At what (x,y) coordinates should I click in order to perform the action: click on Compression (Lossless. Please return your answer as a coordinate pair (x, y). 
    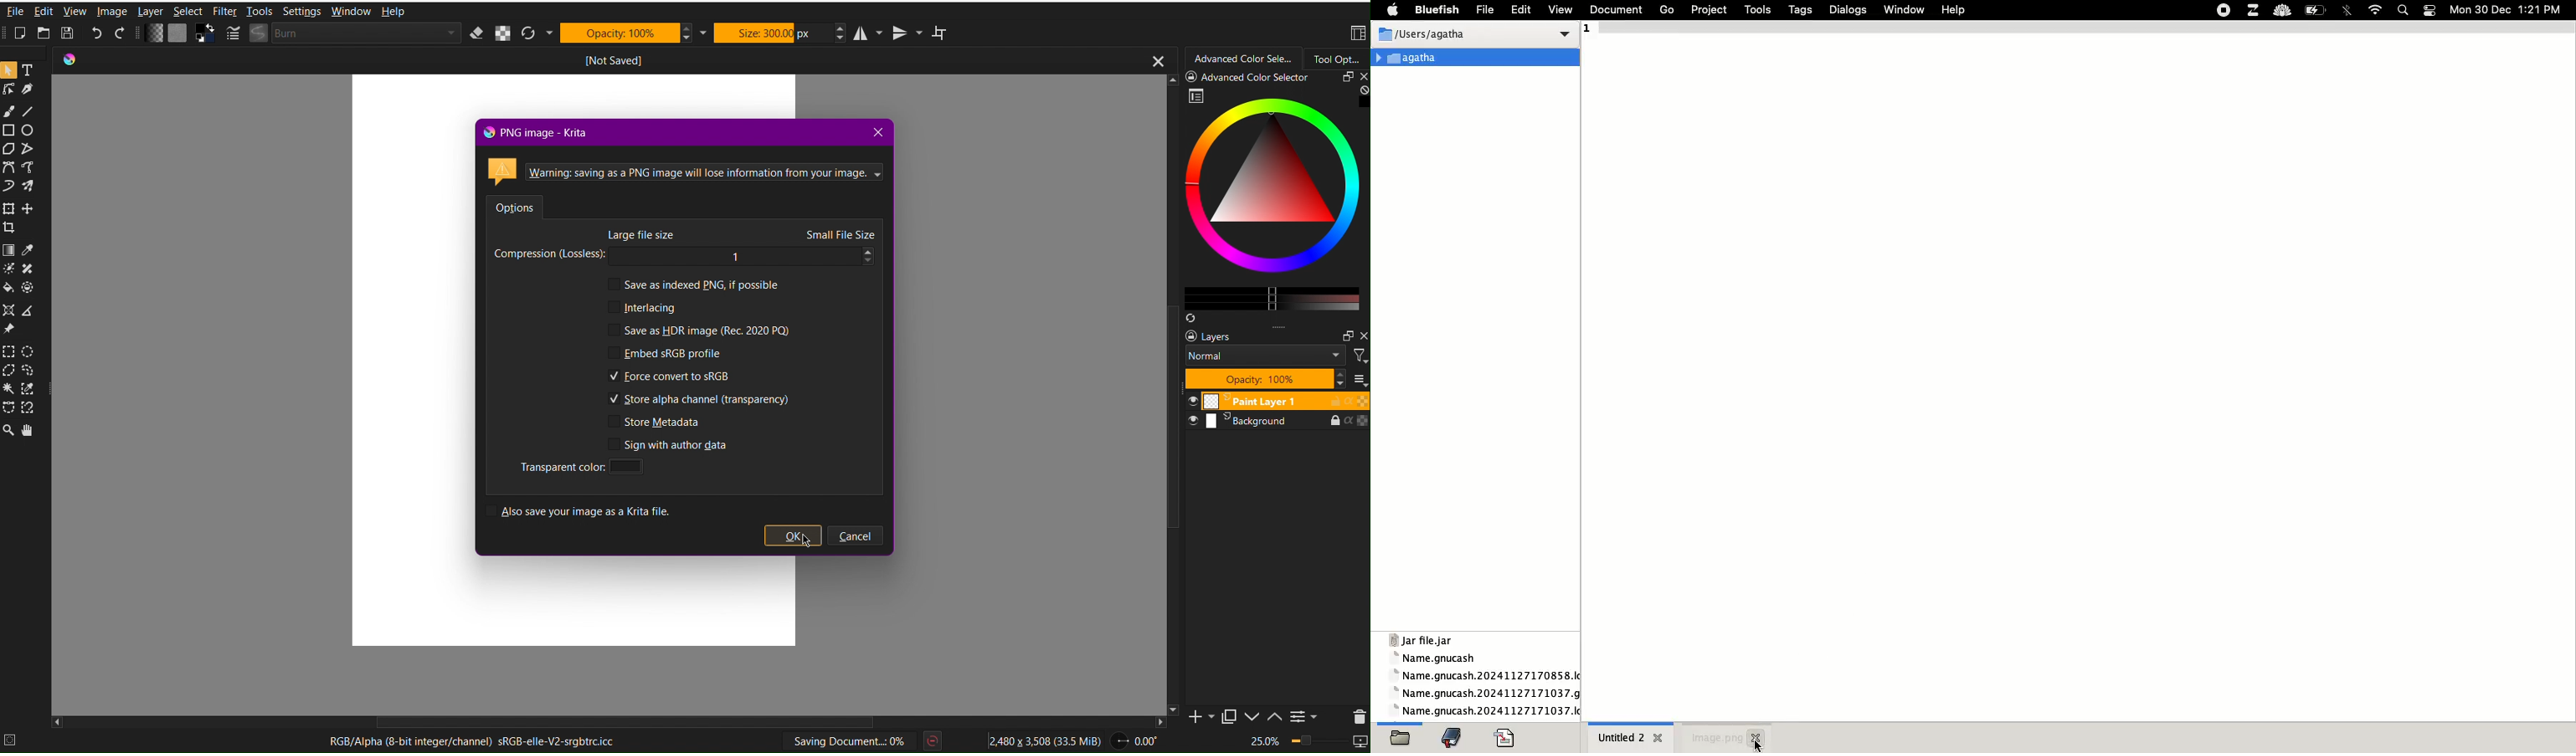
    Looking at the image, I should click on (688, 247).